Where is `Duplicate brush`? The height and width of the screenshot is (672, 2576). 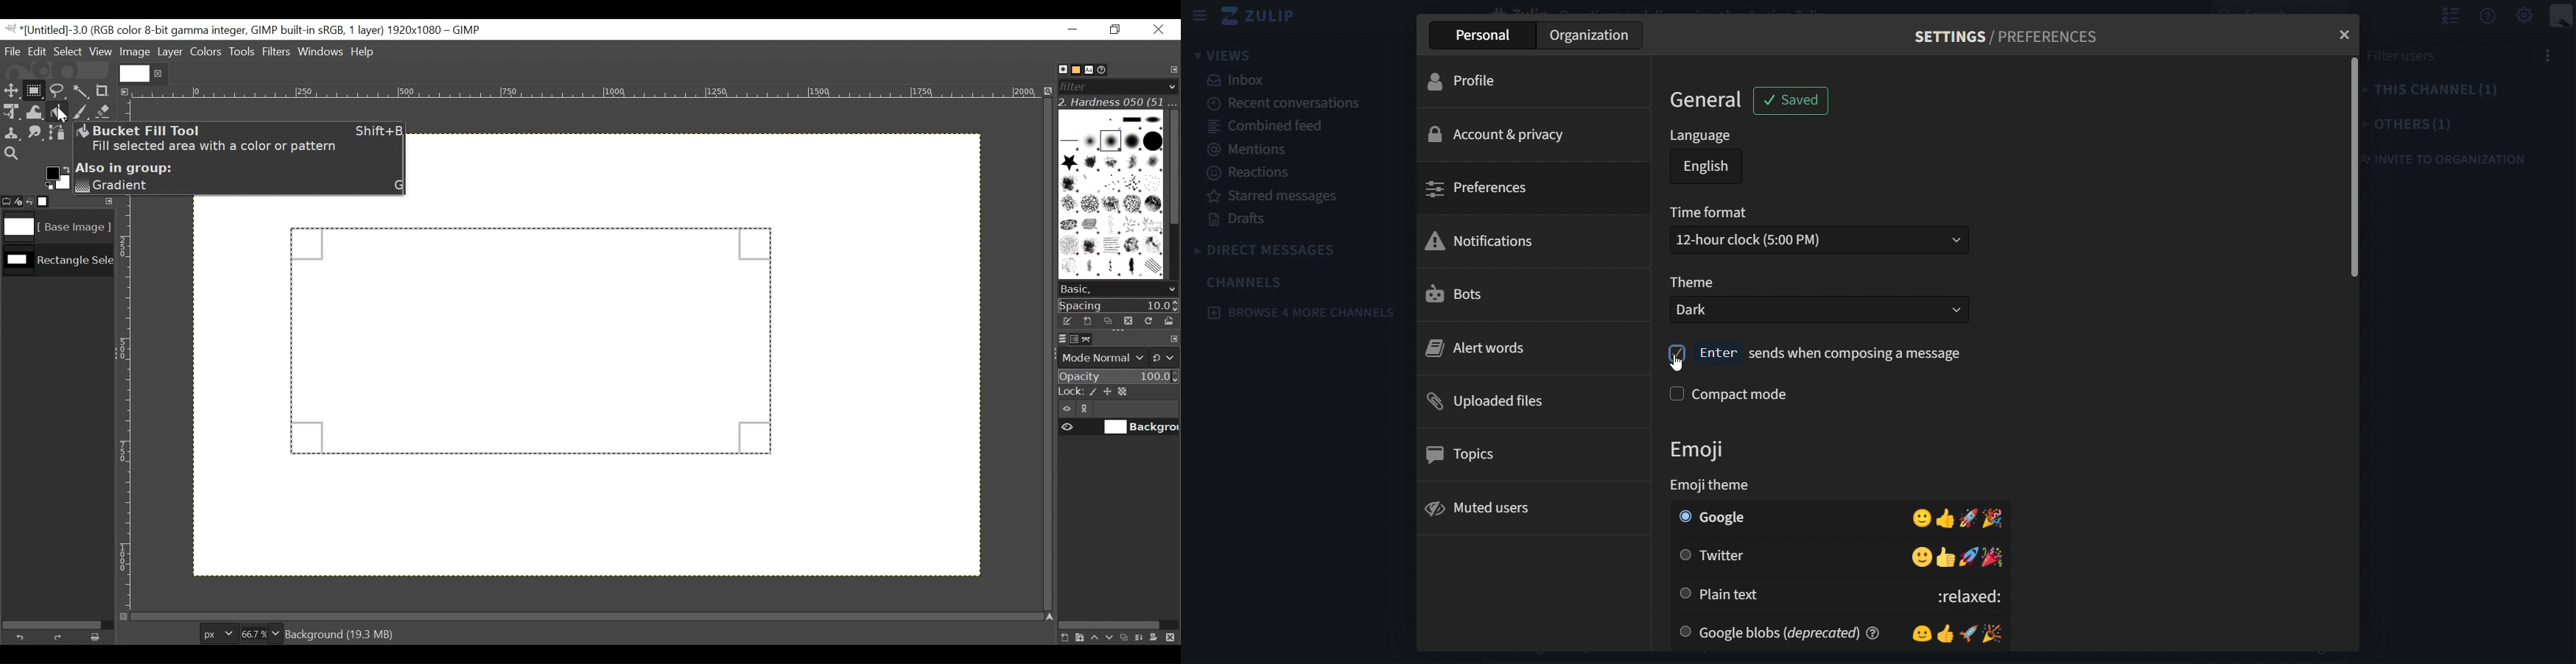 Duplicate brush is located at coordinates (1128, 320).